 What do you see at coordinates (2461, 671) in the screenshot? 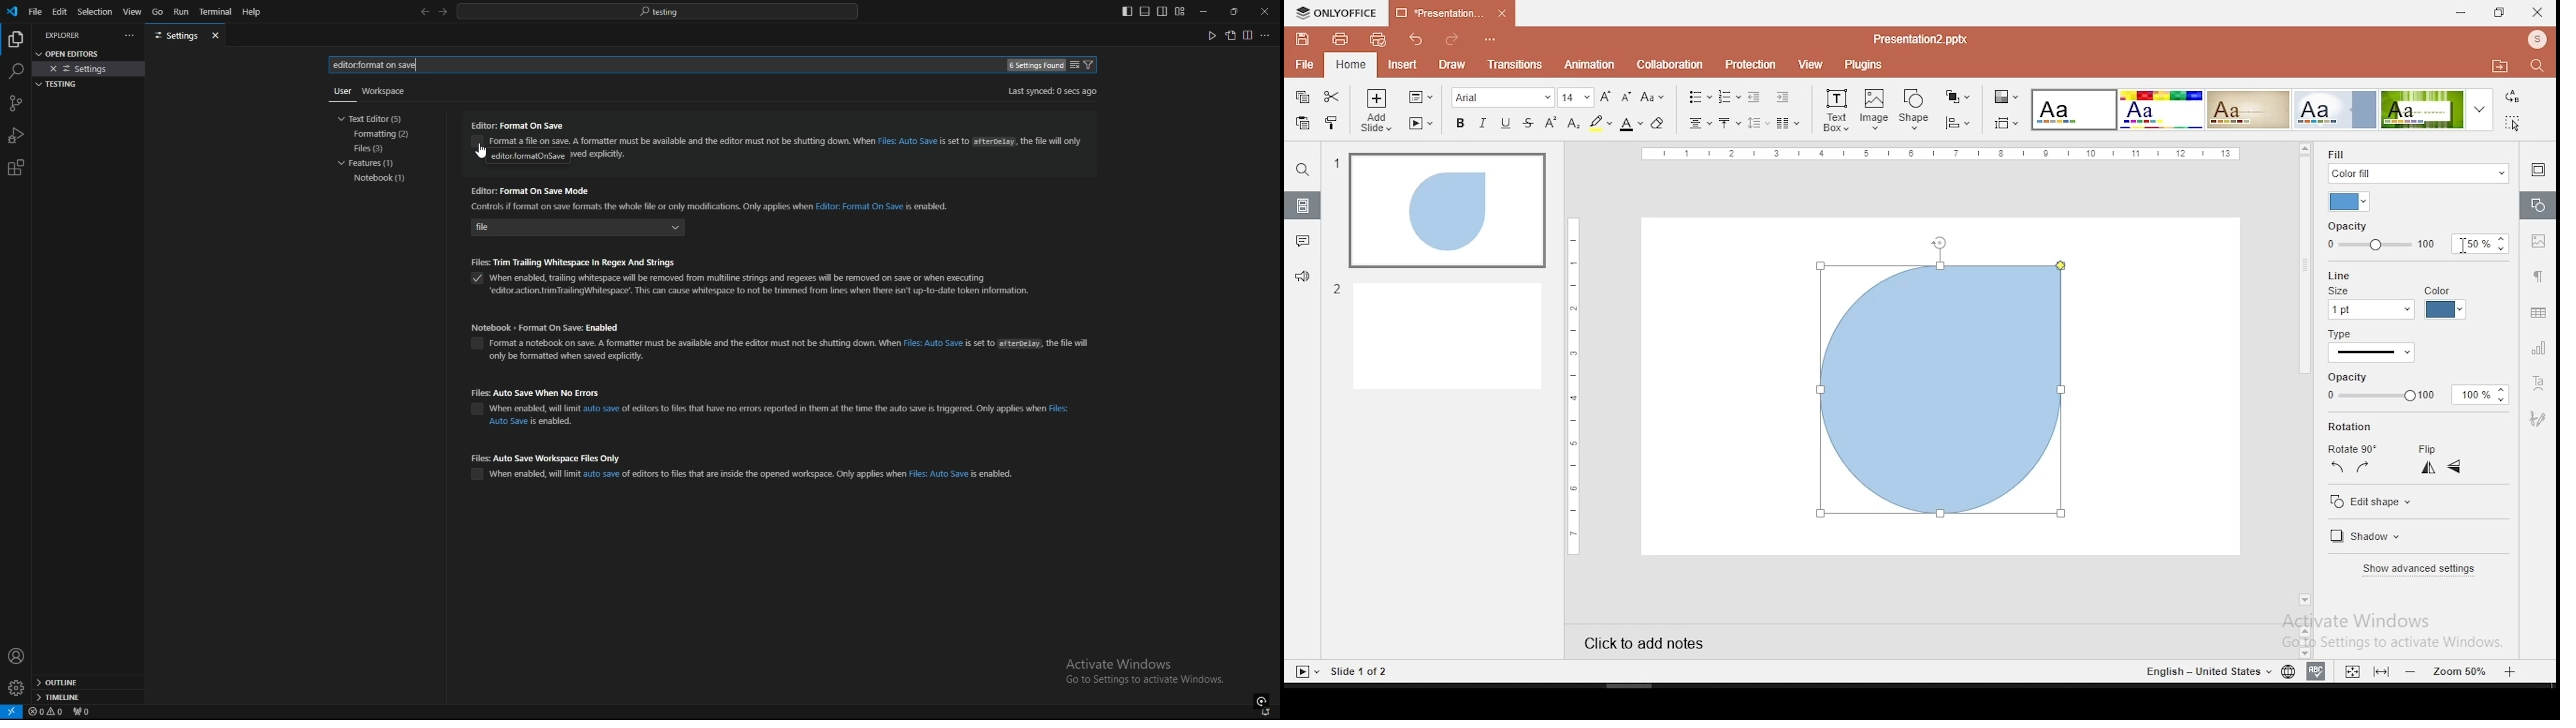
I see `zoom level` at bounding box center [2461, 671].